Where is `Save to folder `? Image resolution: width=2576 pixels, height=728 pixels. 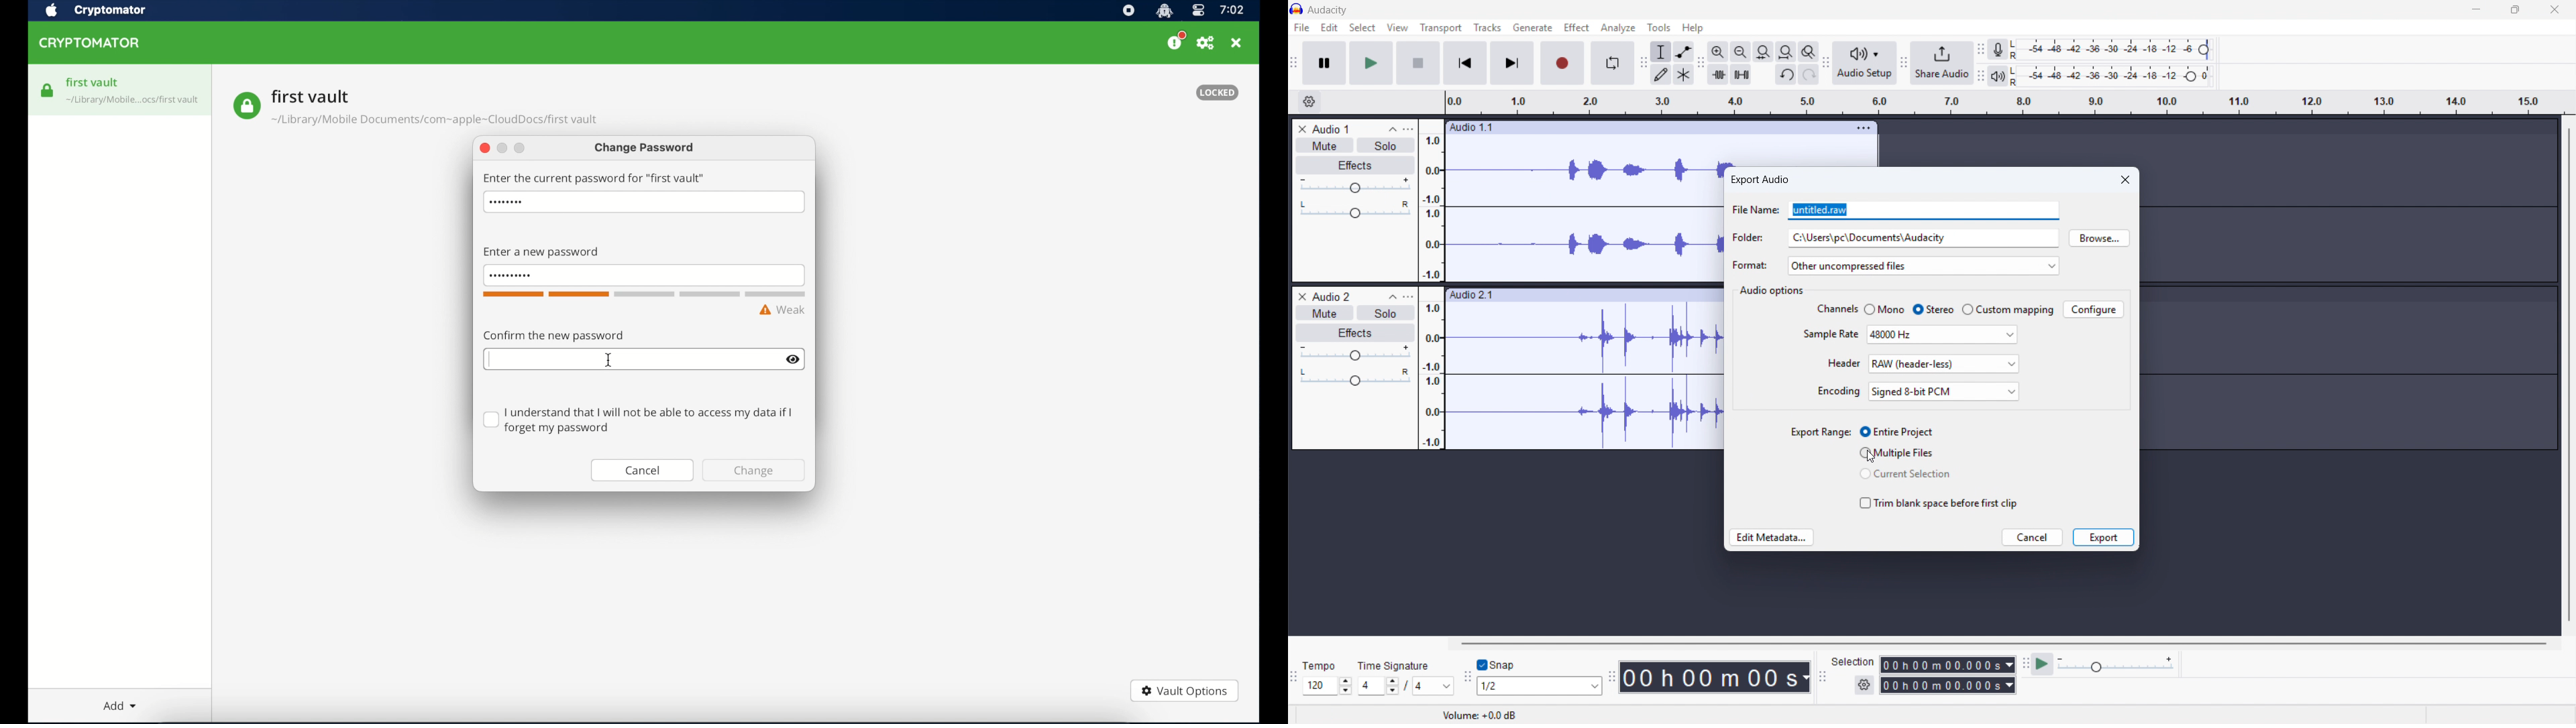 Save to folder  is located at coordinates (1923, 238).